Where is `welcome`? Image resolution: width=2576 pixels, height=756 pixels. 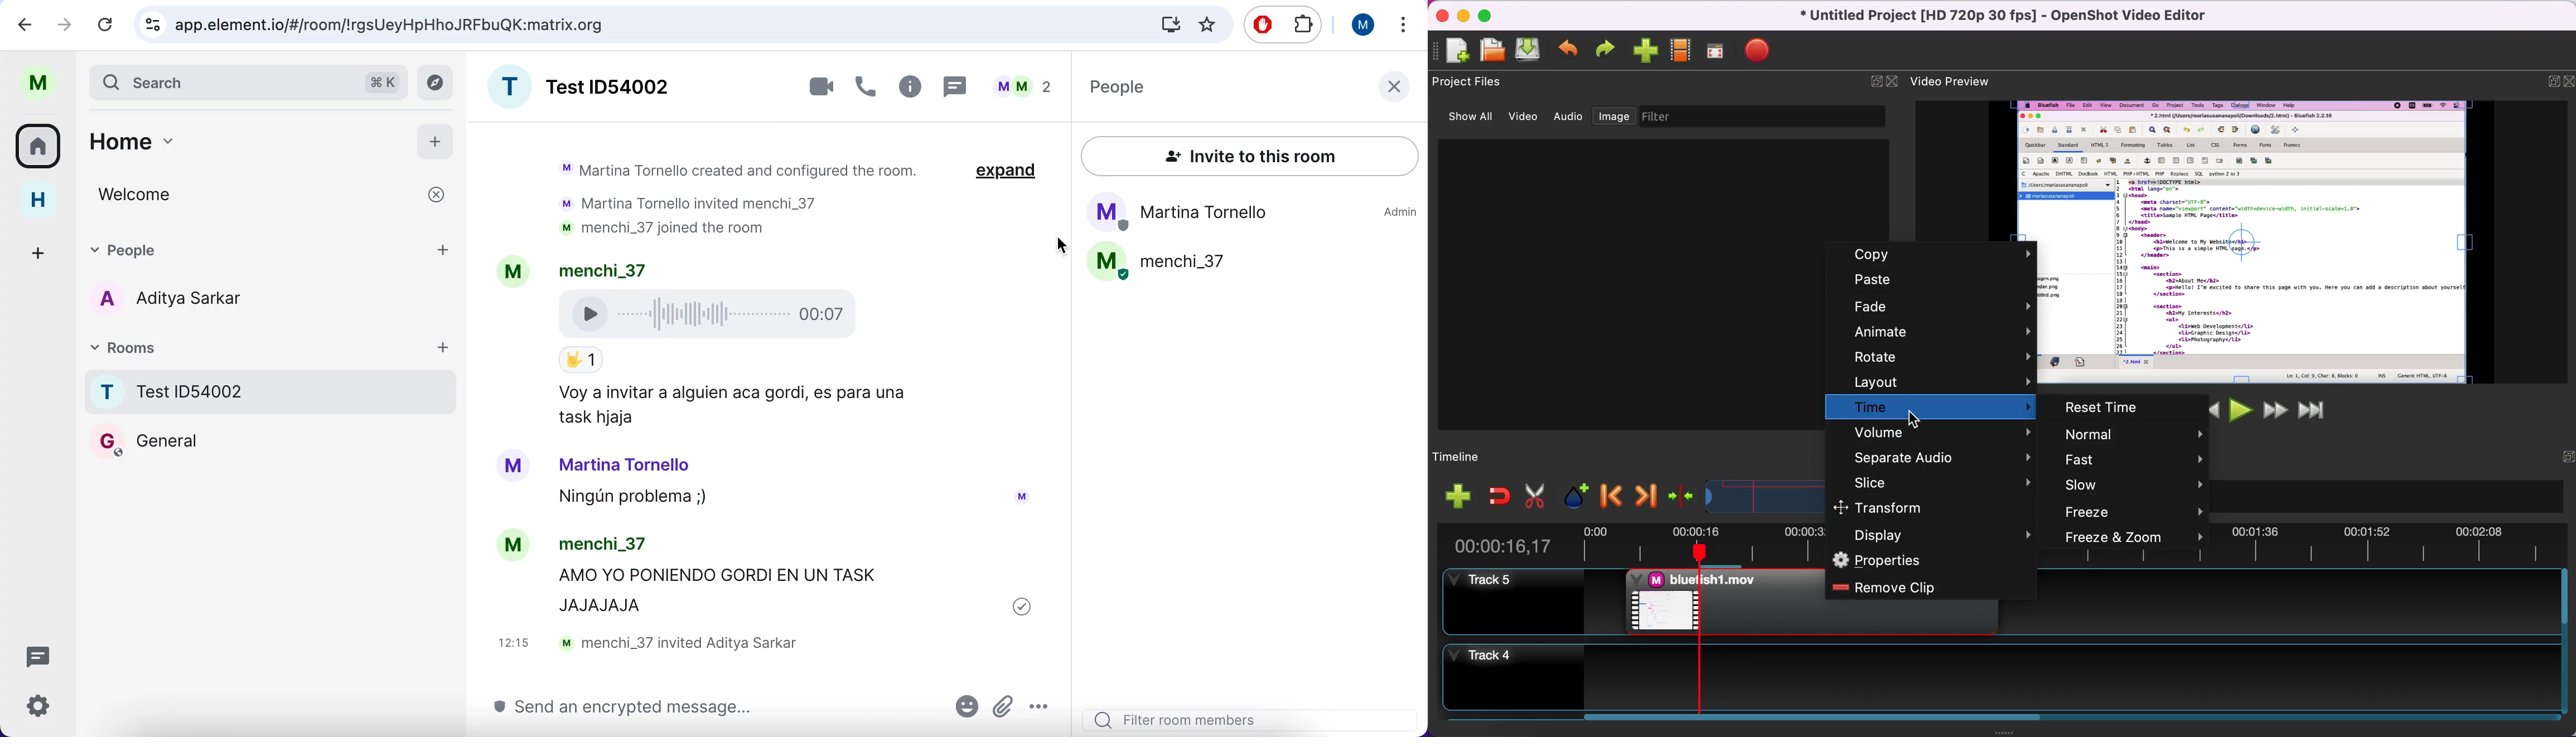 welcome is located at coordinates (278, 195).